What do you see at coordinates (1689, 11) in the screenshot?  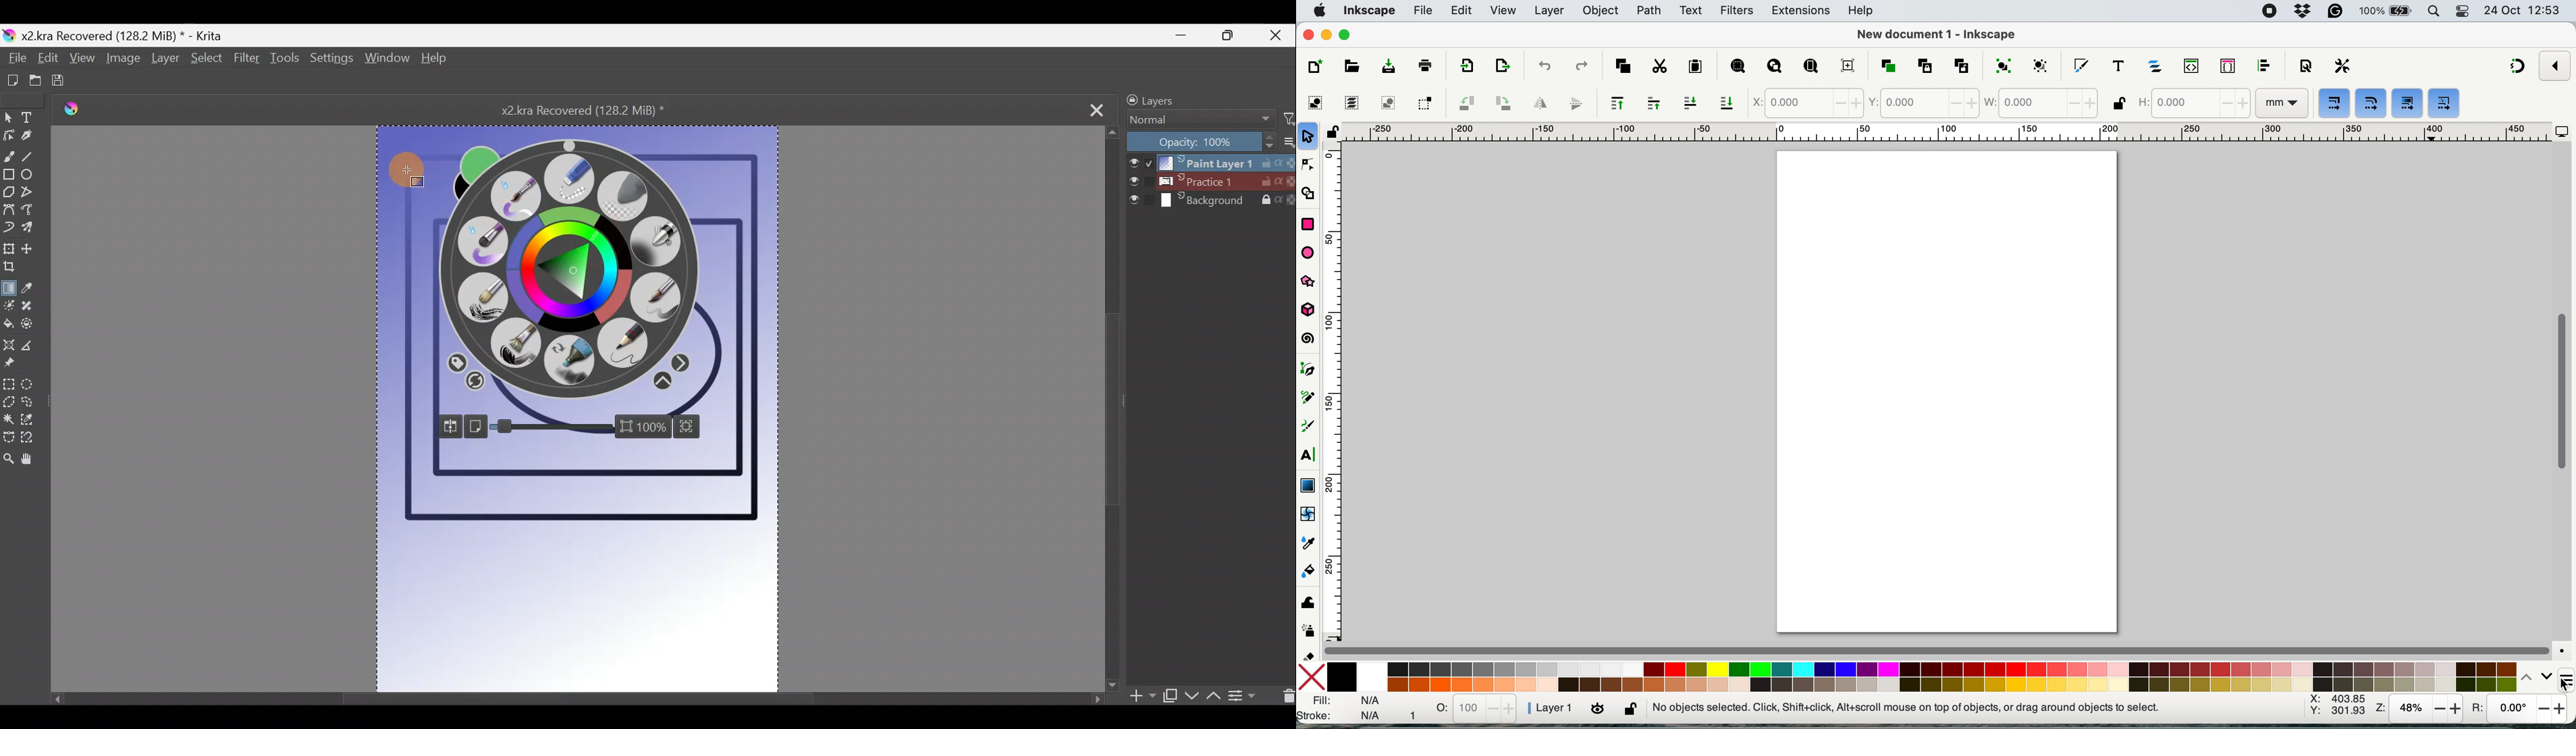 I see `text` at bounding box center [1689, 11].